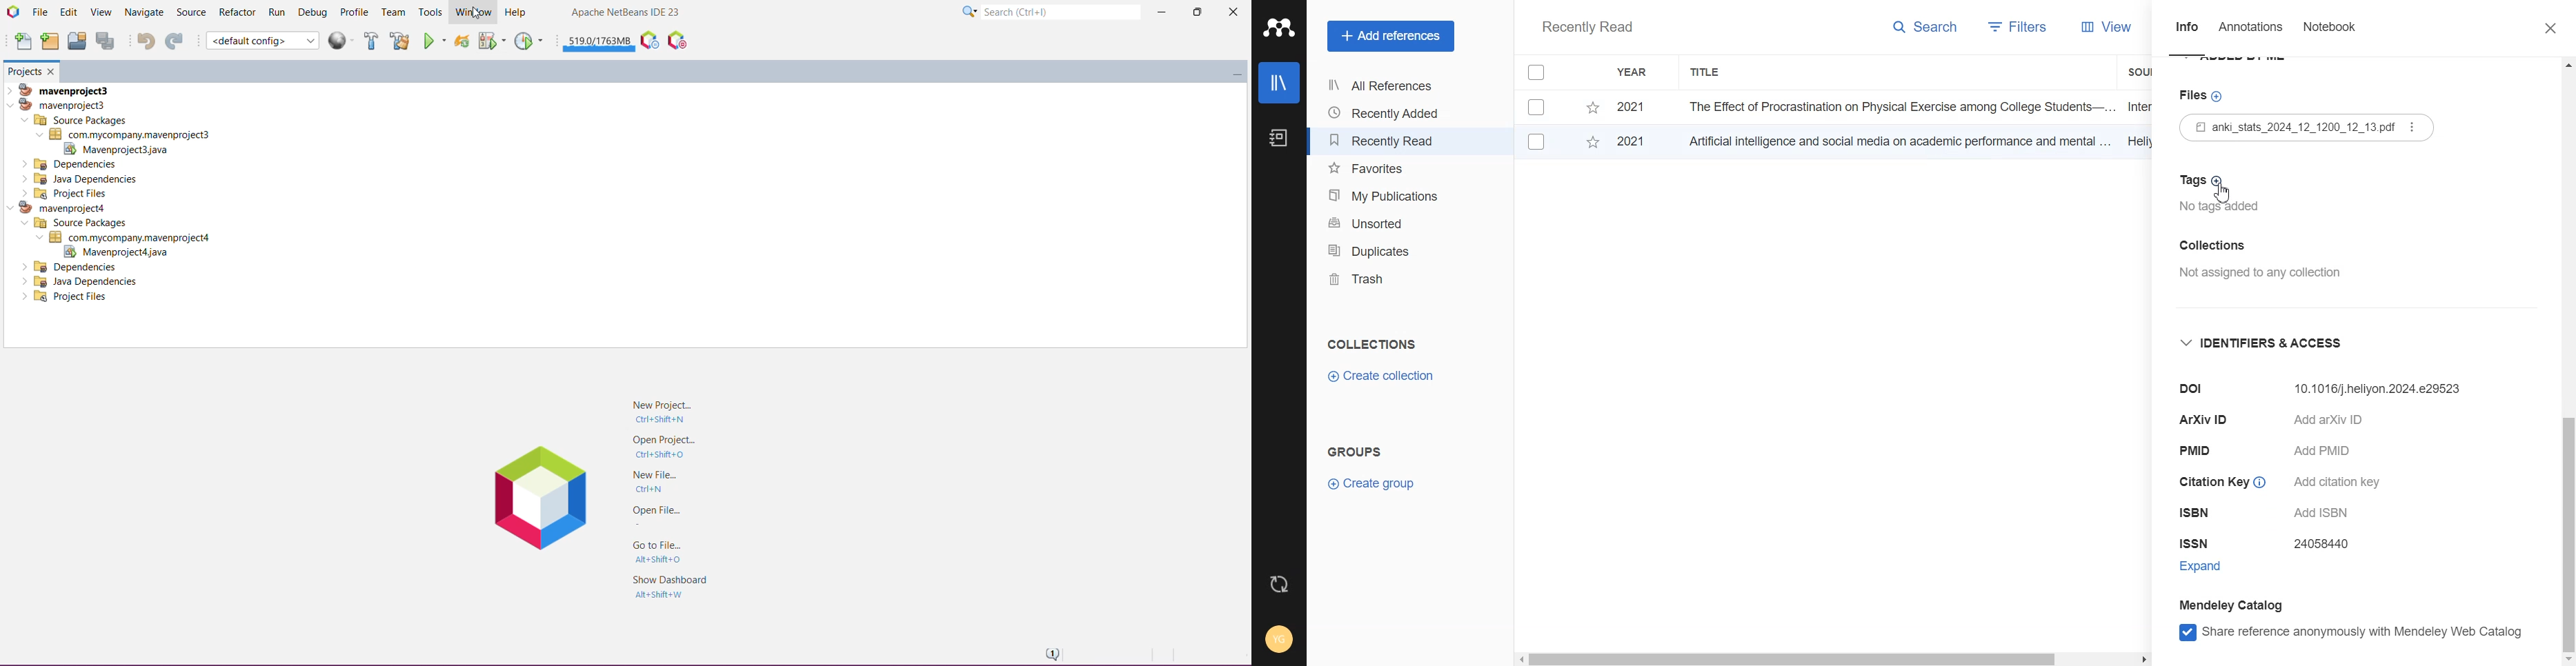  What do you see at coordinates (1386, 113) in the screenshot?
I see `Recently Added` at bounding box center [1386, 113].